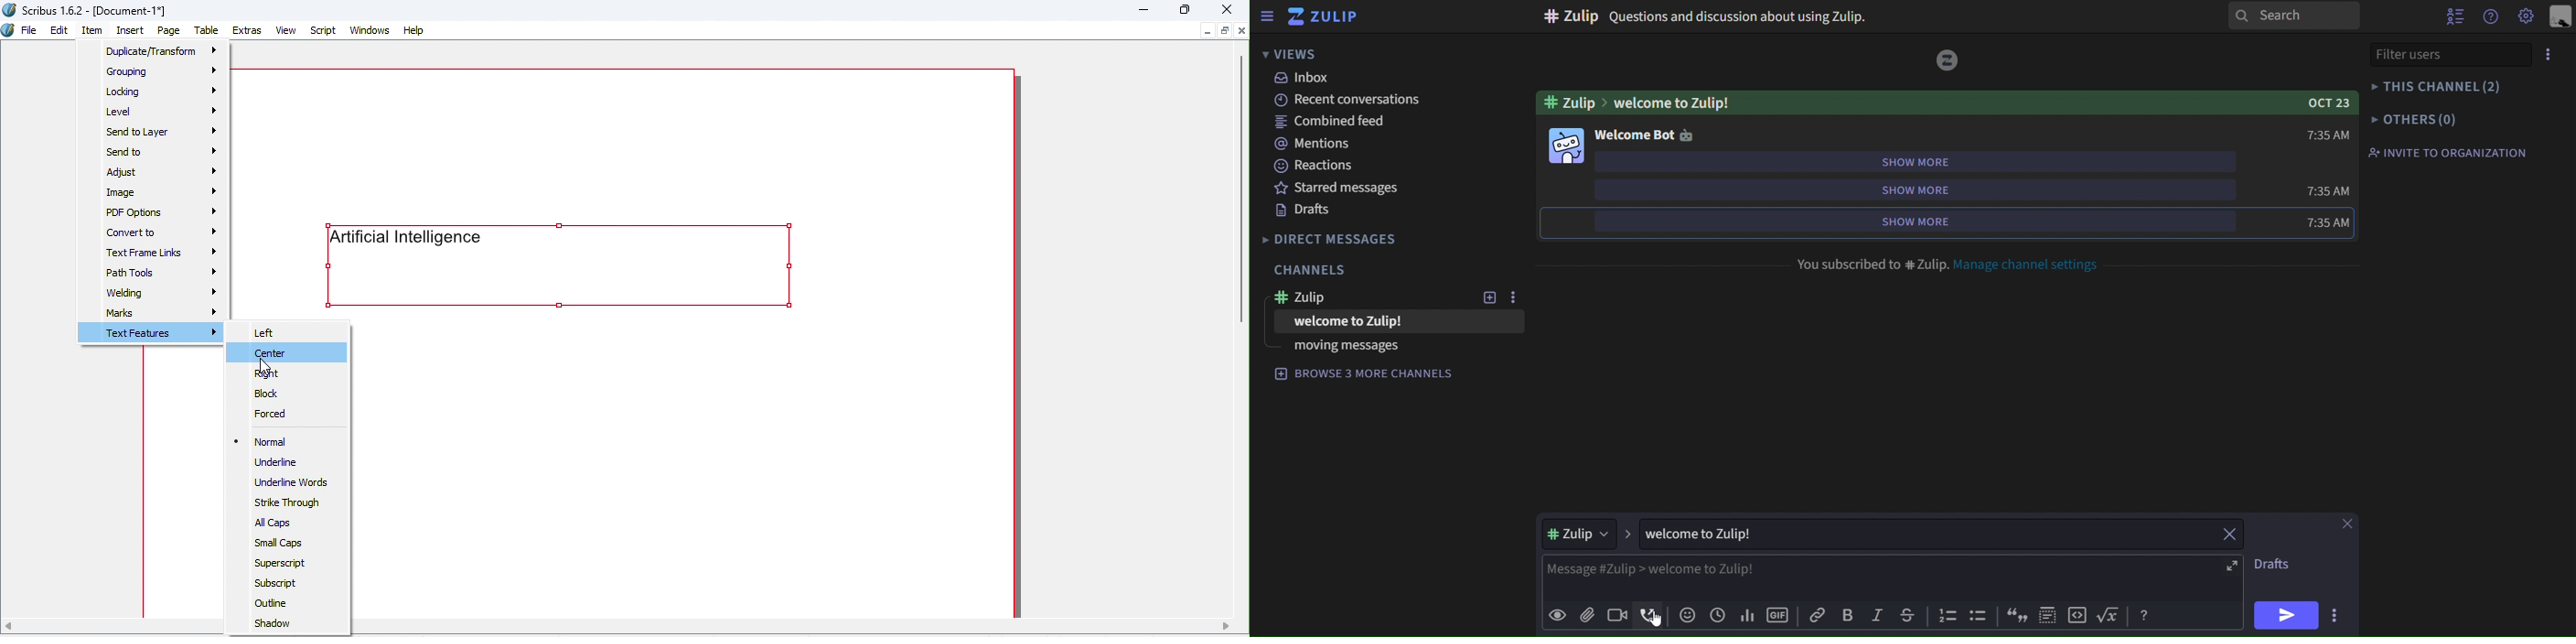 This screenshot has height=644, width=2576. Describe the element at coordinates (2454, 19) in the screenshot. I see `hide user list` at that location.